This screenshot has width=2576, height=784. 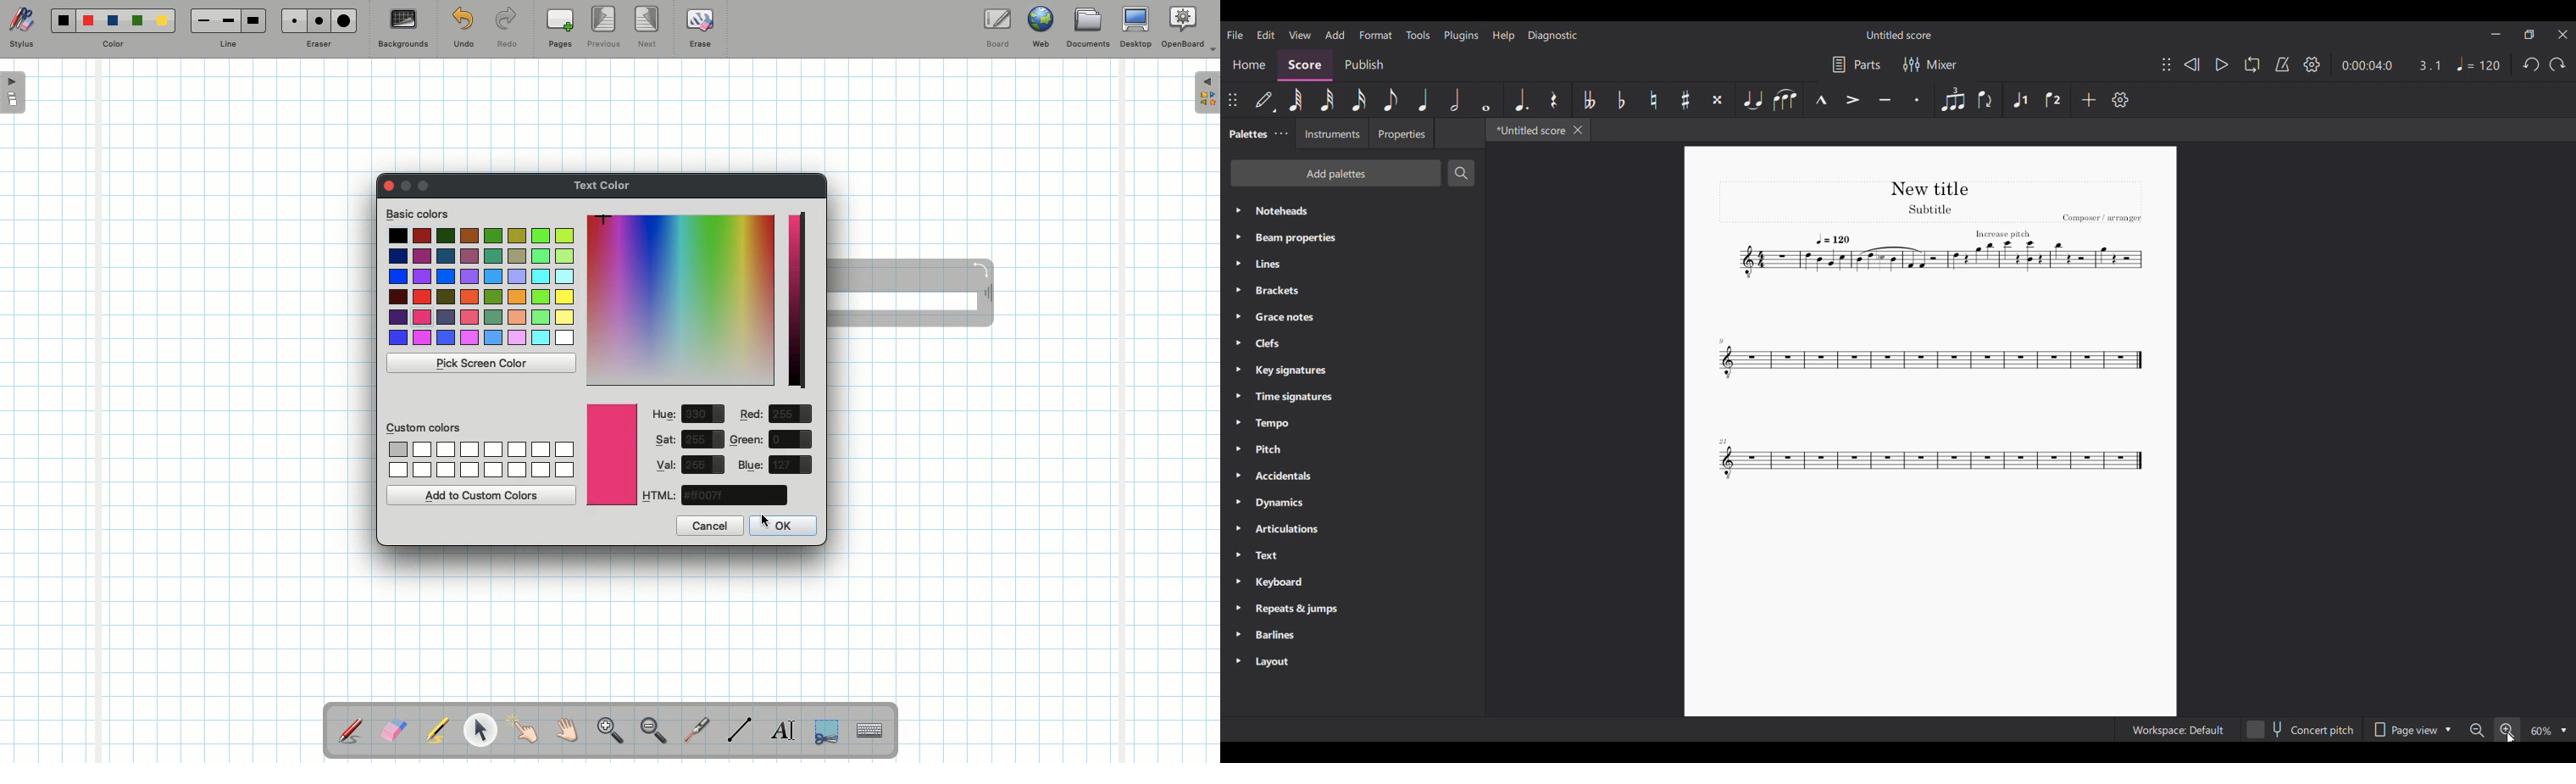 What do you see at coordinates (1461, 36) in the screenshot?
I see `Plugins menu` at bounding box center [1461, 36].